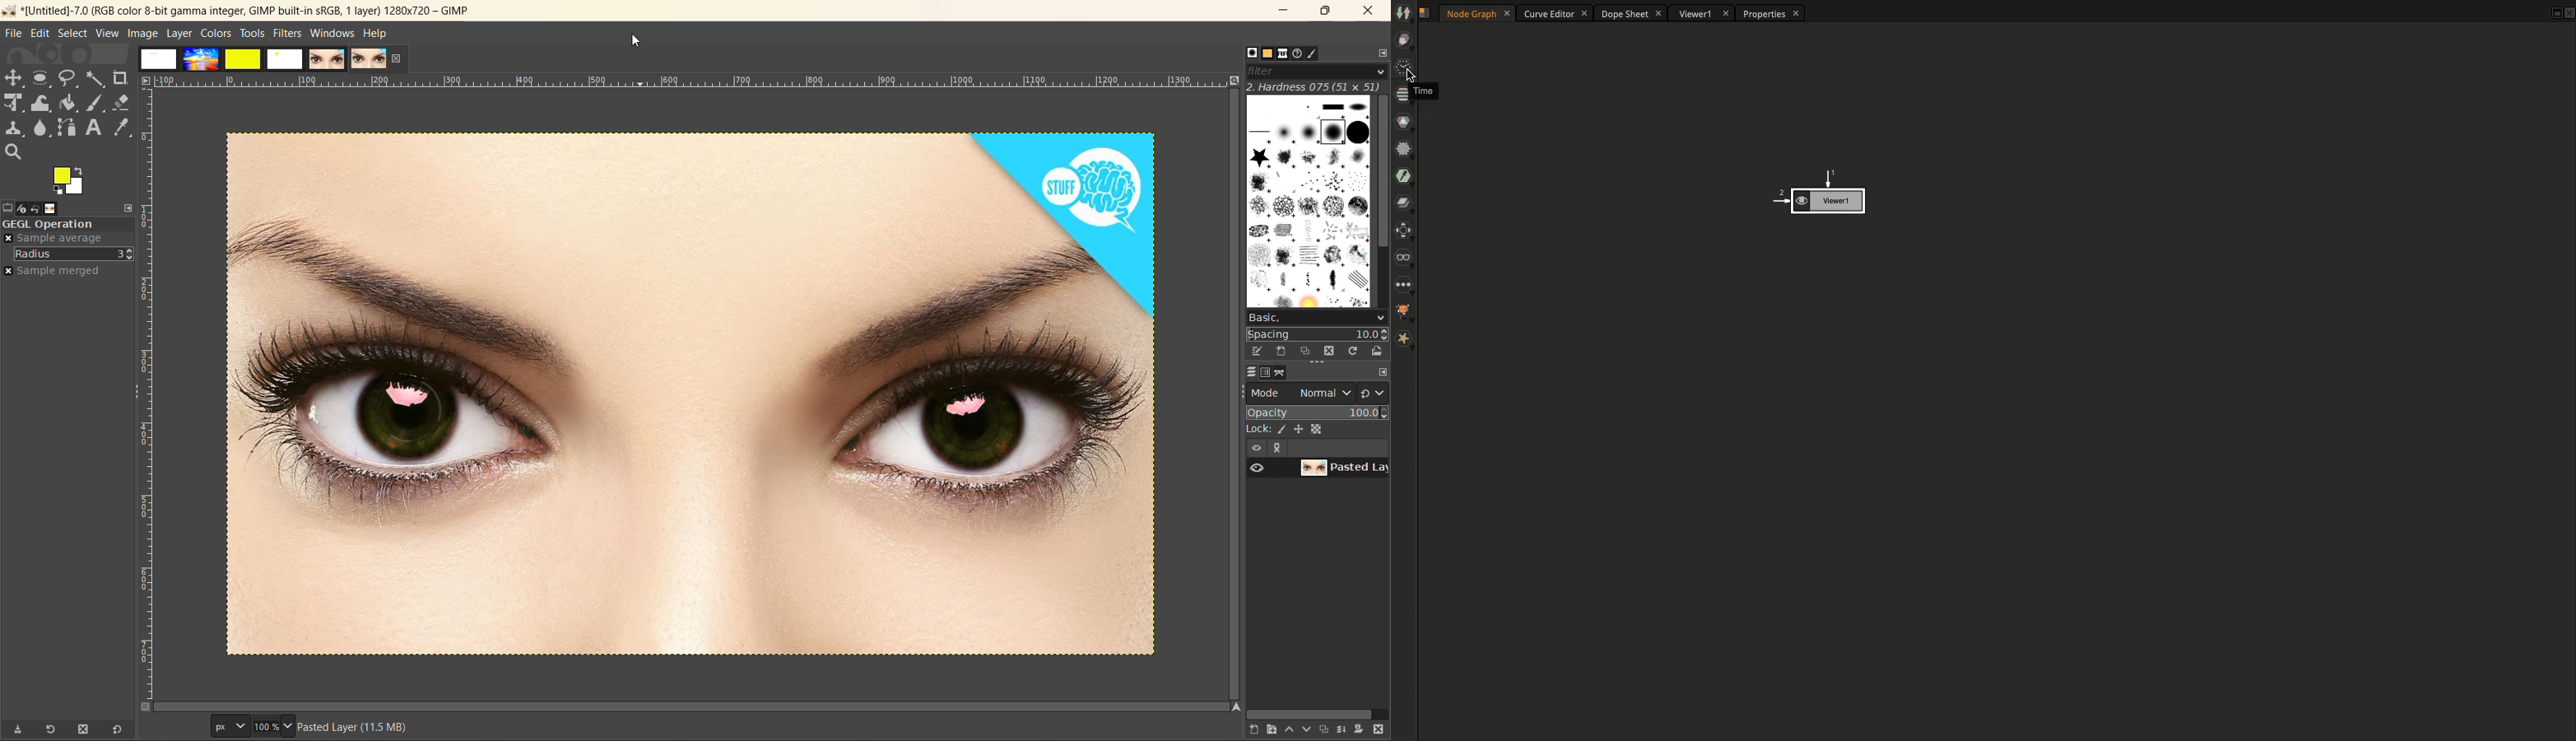 Image resolution: width=2576 pixels, height=756 pixels. I want to click on spacing, so click(1319, 336).